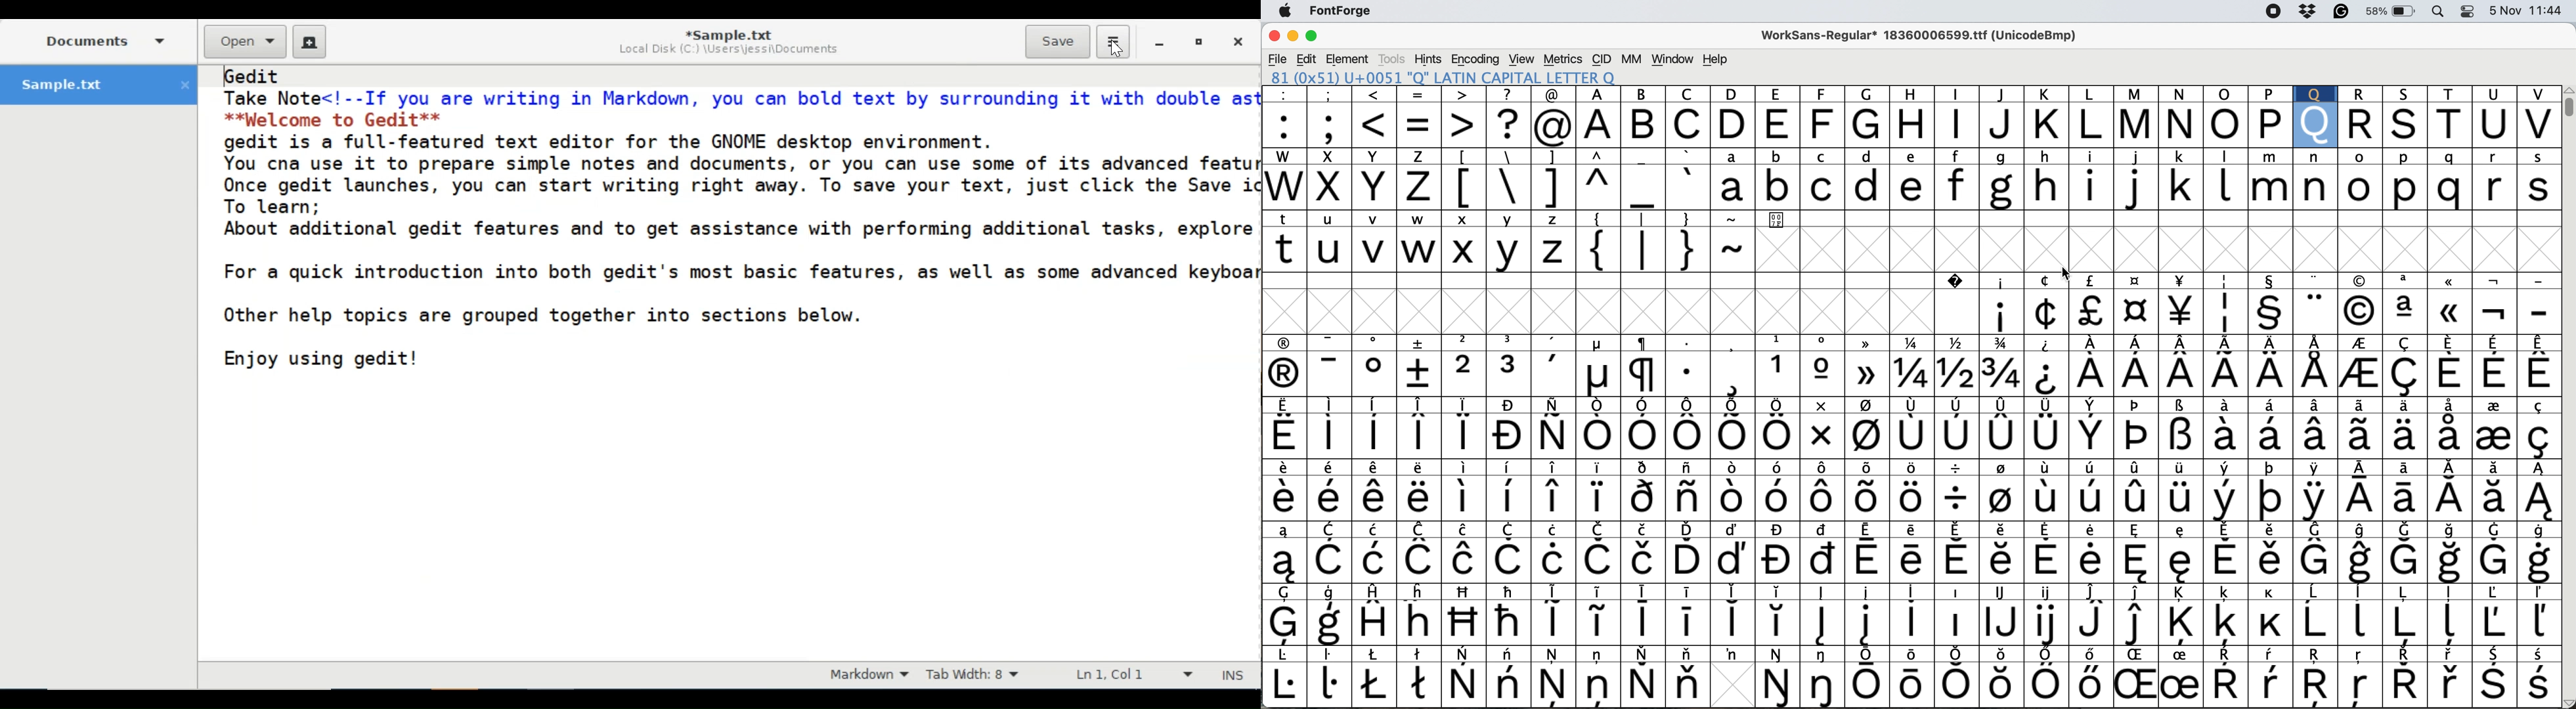 The image size is (2576, 728). I want to click on lower case letters, so click(2132, 188).